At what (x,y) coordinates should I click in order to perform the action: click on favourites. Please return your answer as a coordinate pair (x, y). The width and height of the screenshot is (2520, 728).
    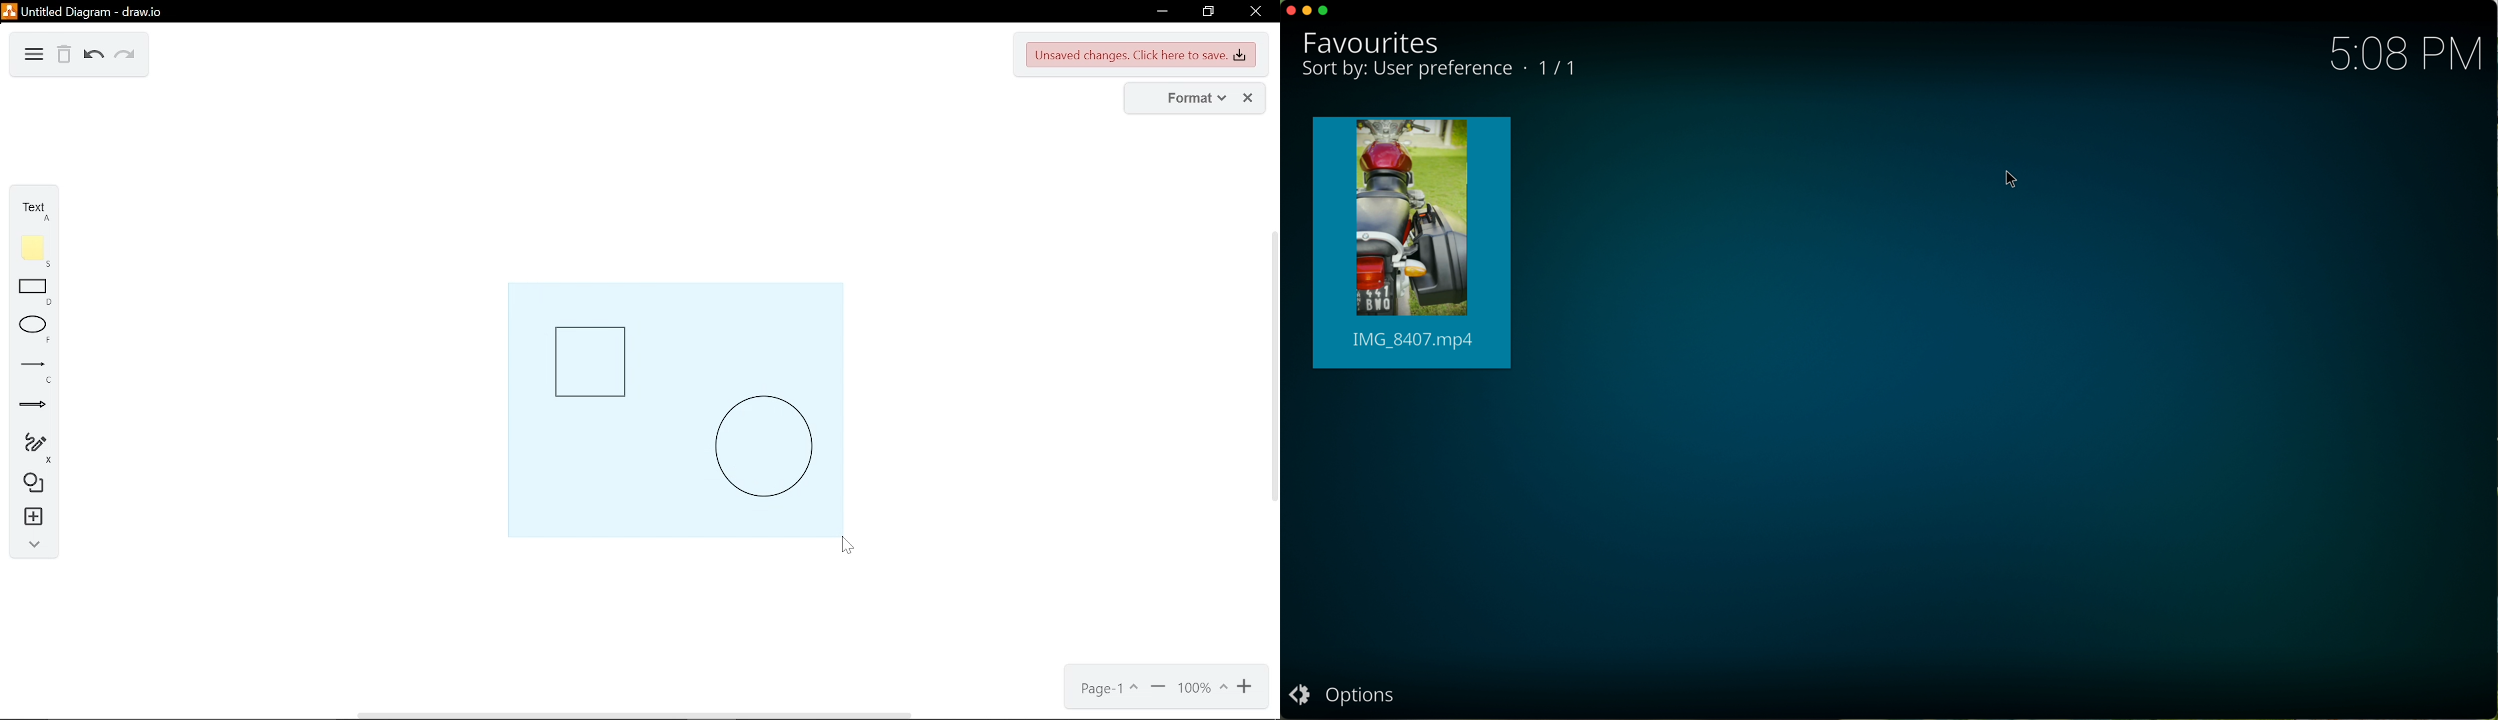
    Looking at the image, I should click on (1375, 44).